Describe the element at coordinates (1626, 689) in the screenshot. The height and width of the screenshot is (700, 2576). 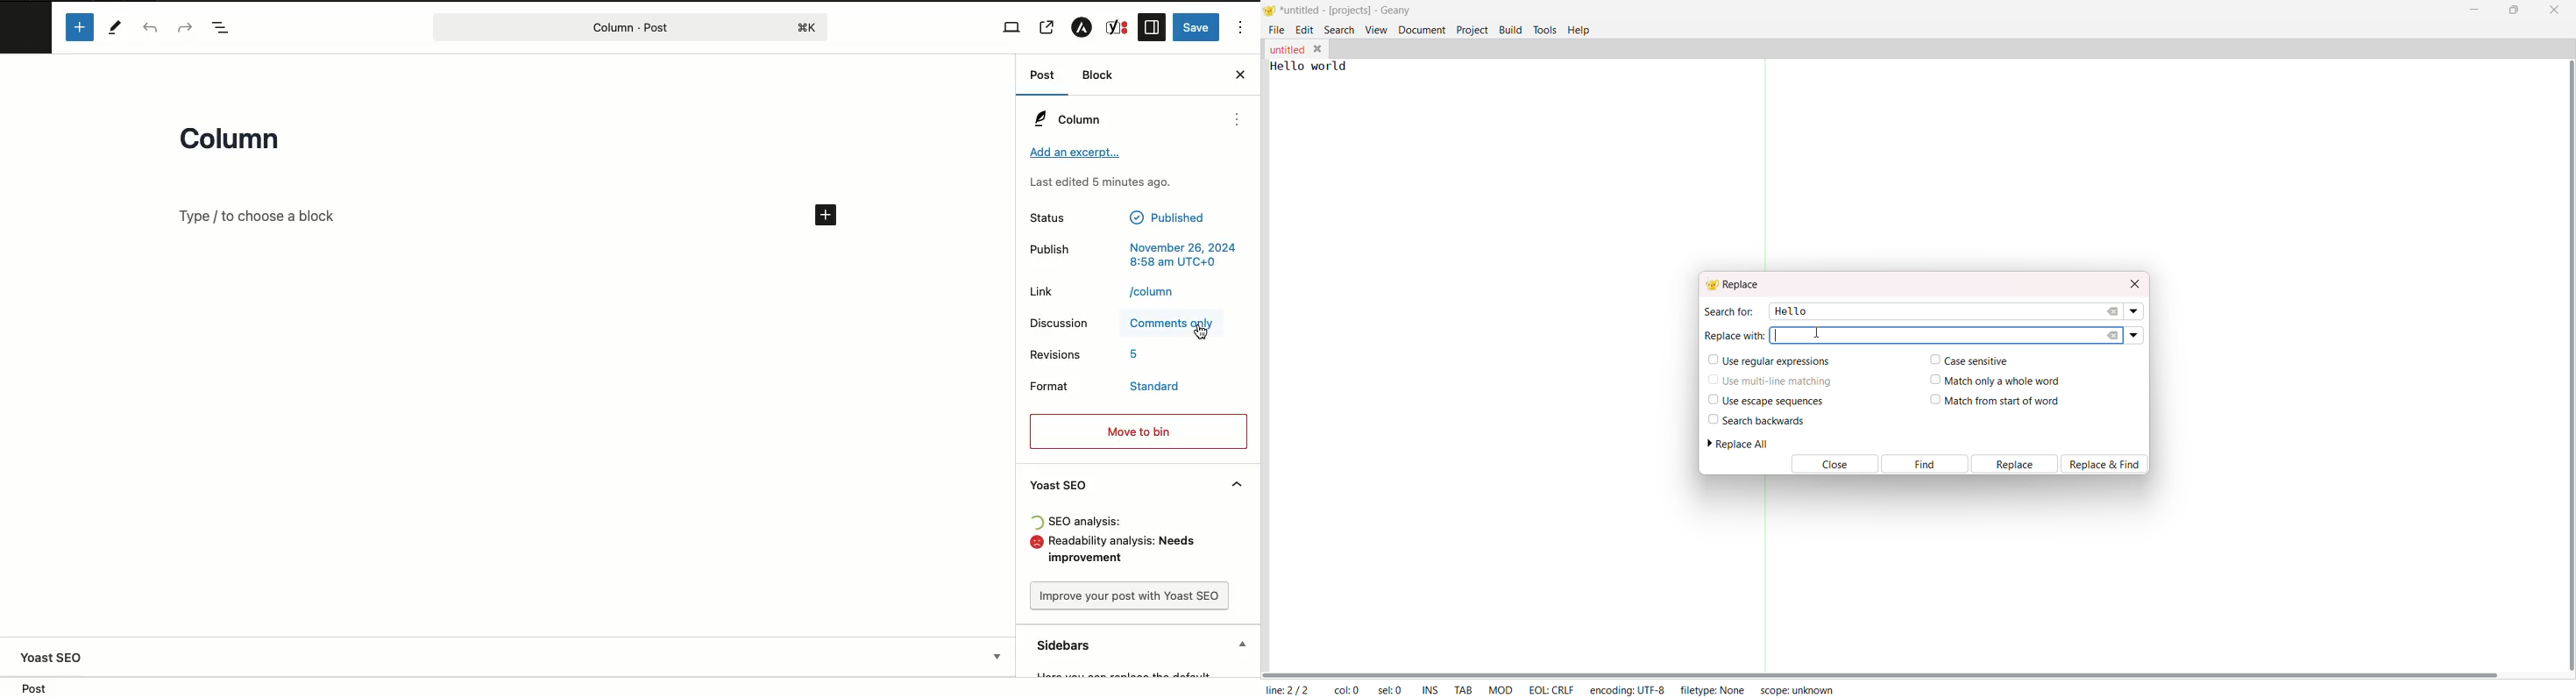
I see `encoding: UTF-8` at that location.